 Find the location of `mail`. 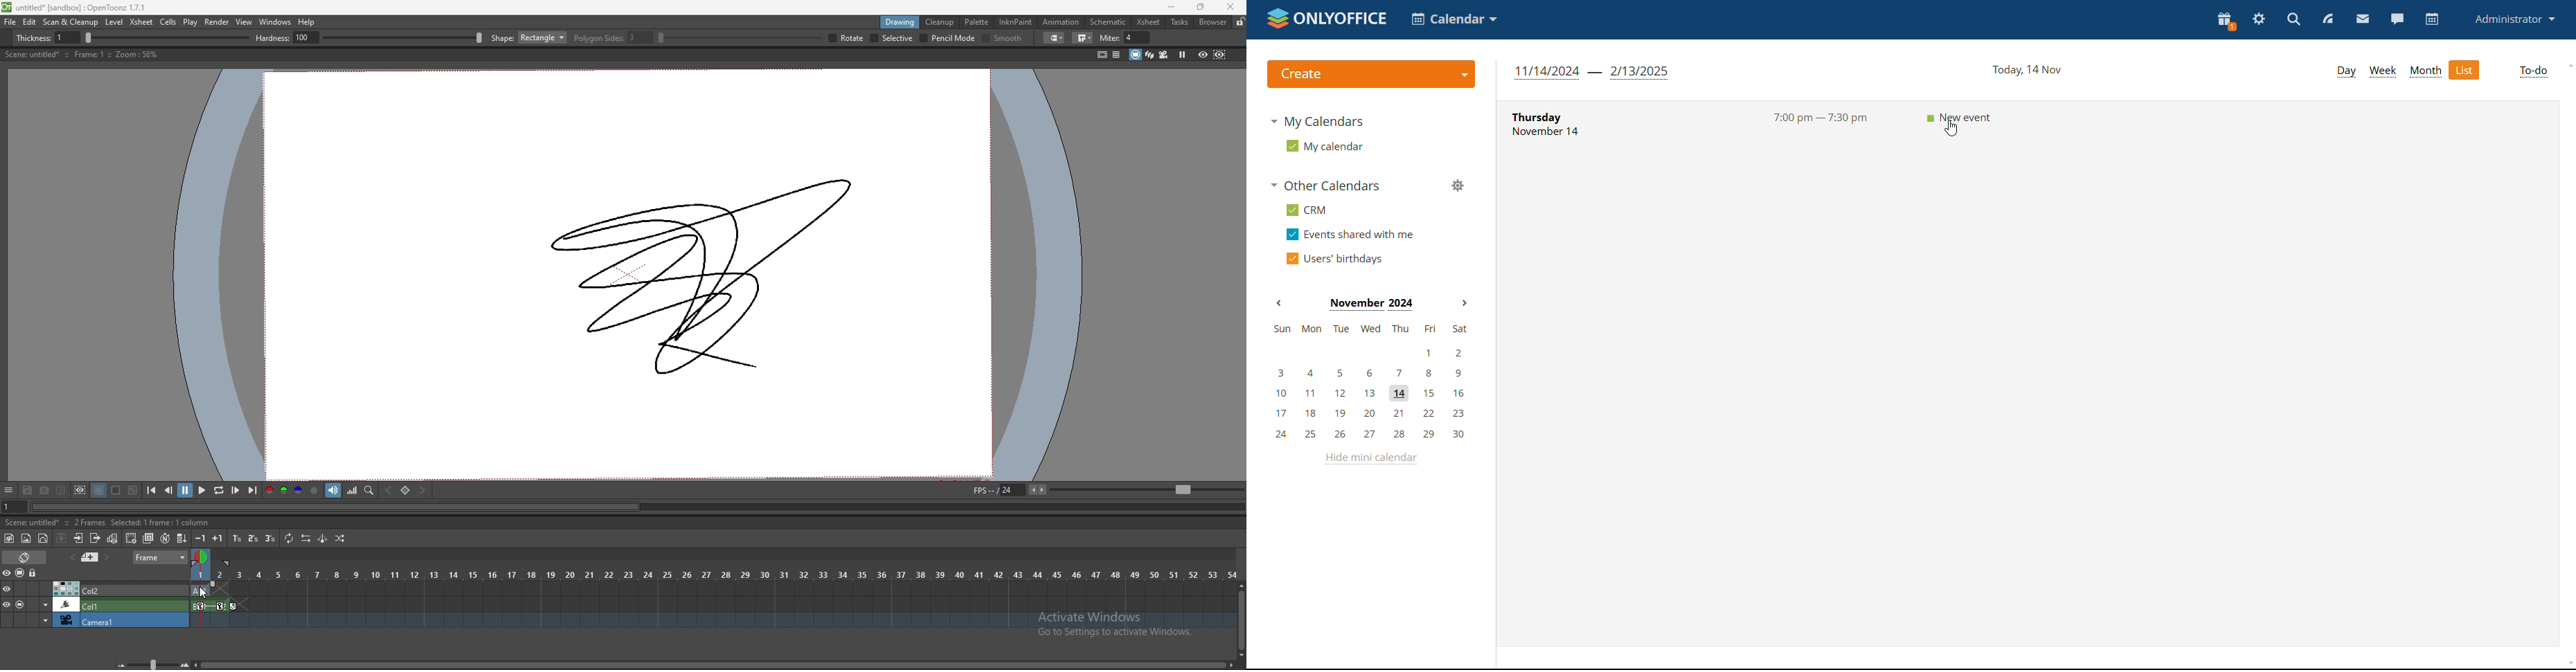

mail is located at coordinates (2362, 19).